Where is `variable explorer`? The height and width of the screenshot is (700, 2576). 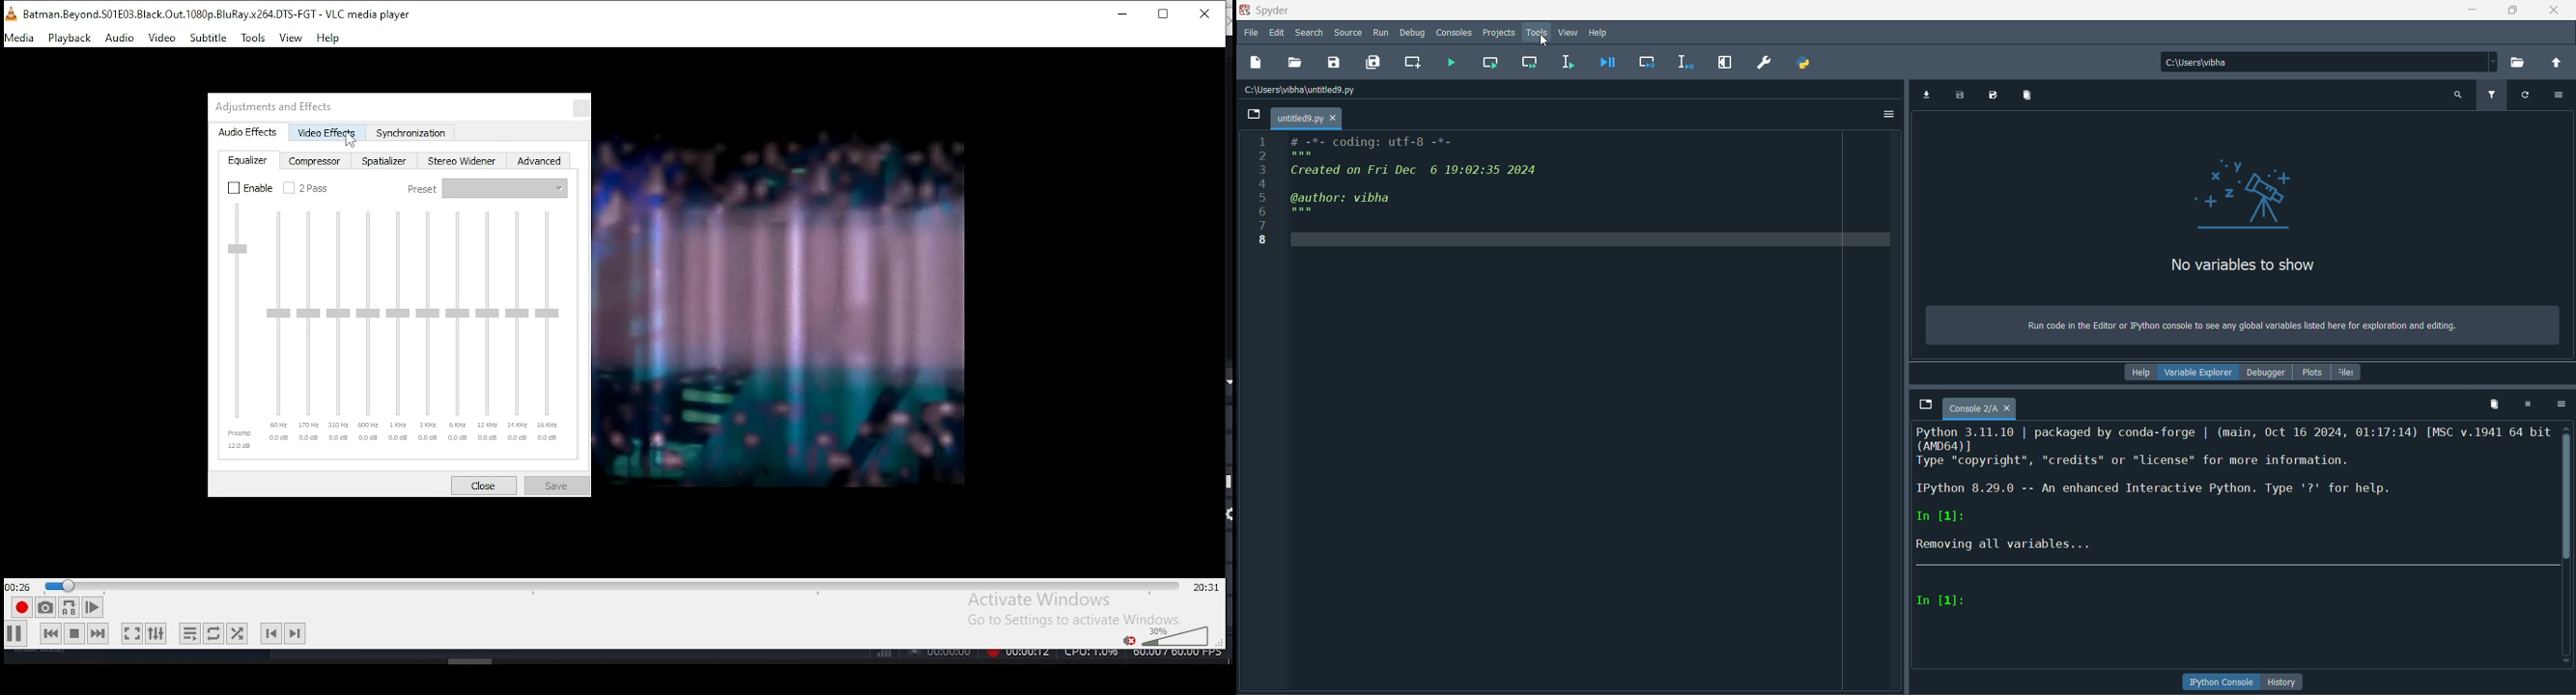 variable explorer is located at coordinates (2198, 374).